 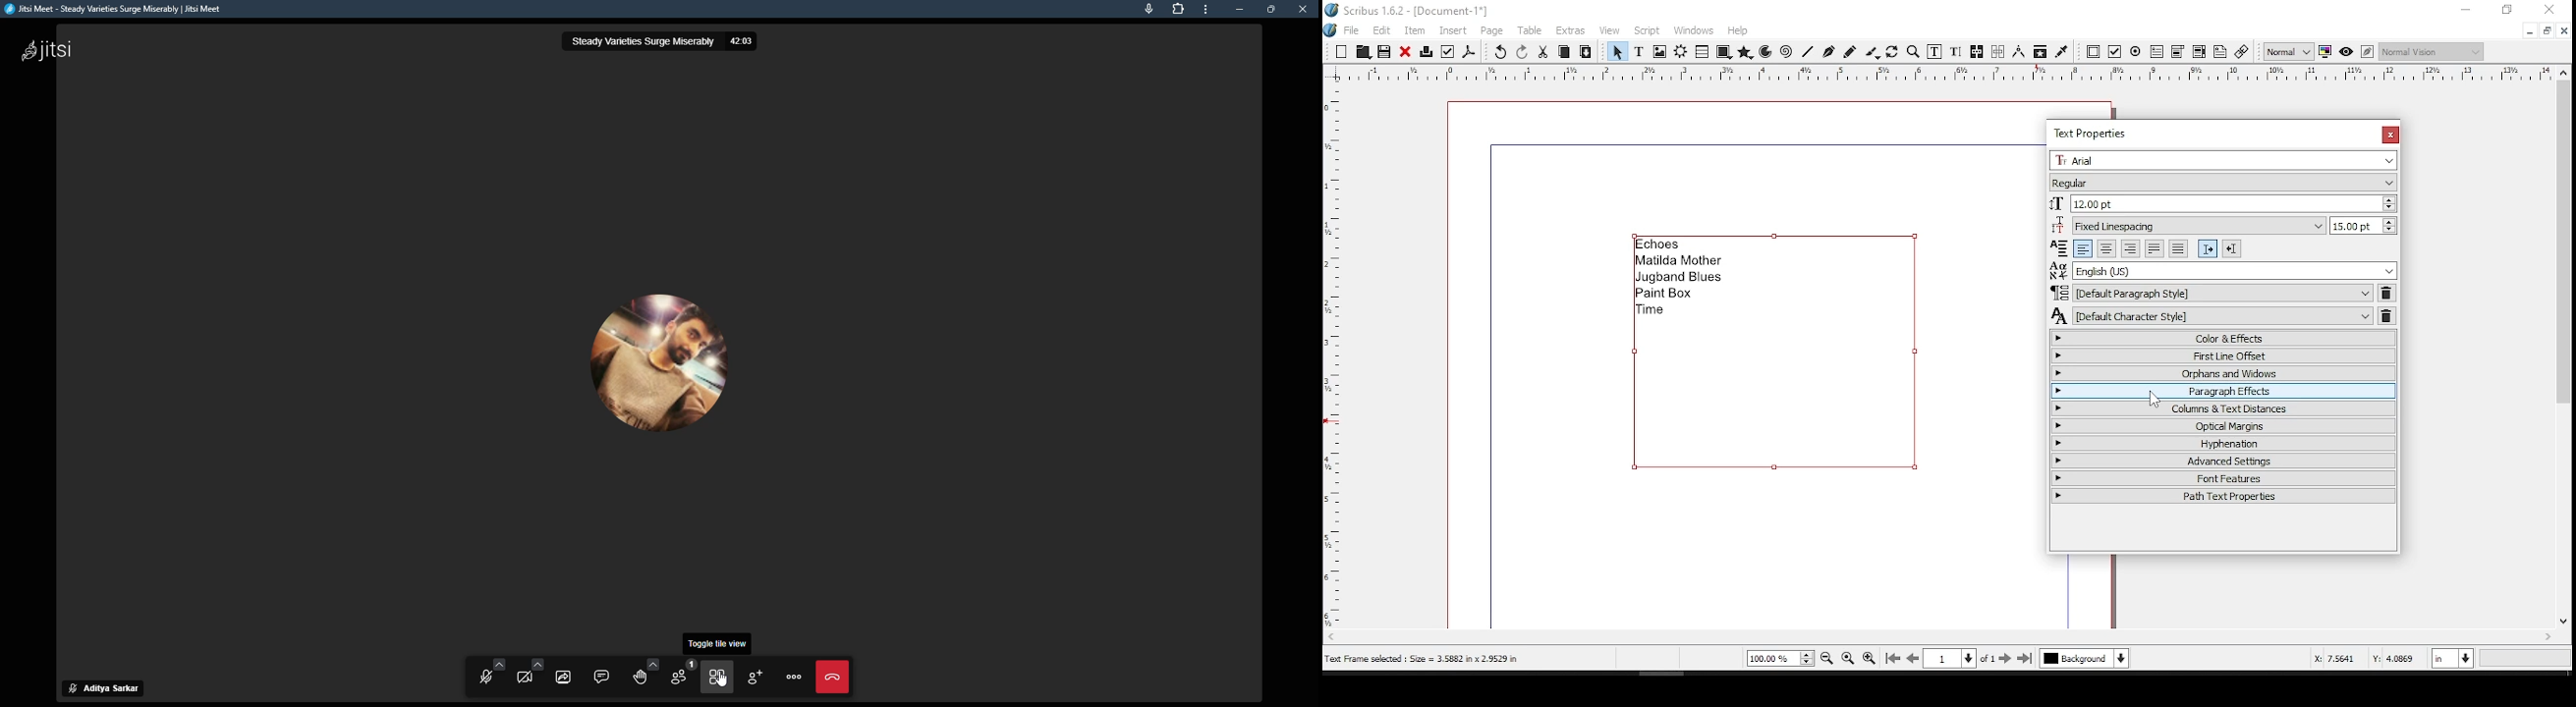 What do you see at coordinates (1617, 51) in the screenshot?
I see `select item` at bounding box center [1617, 51].